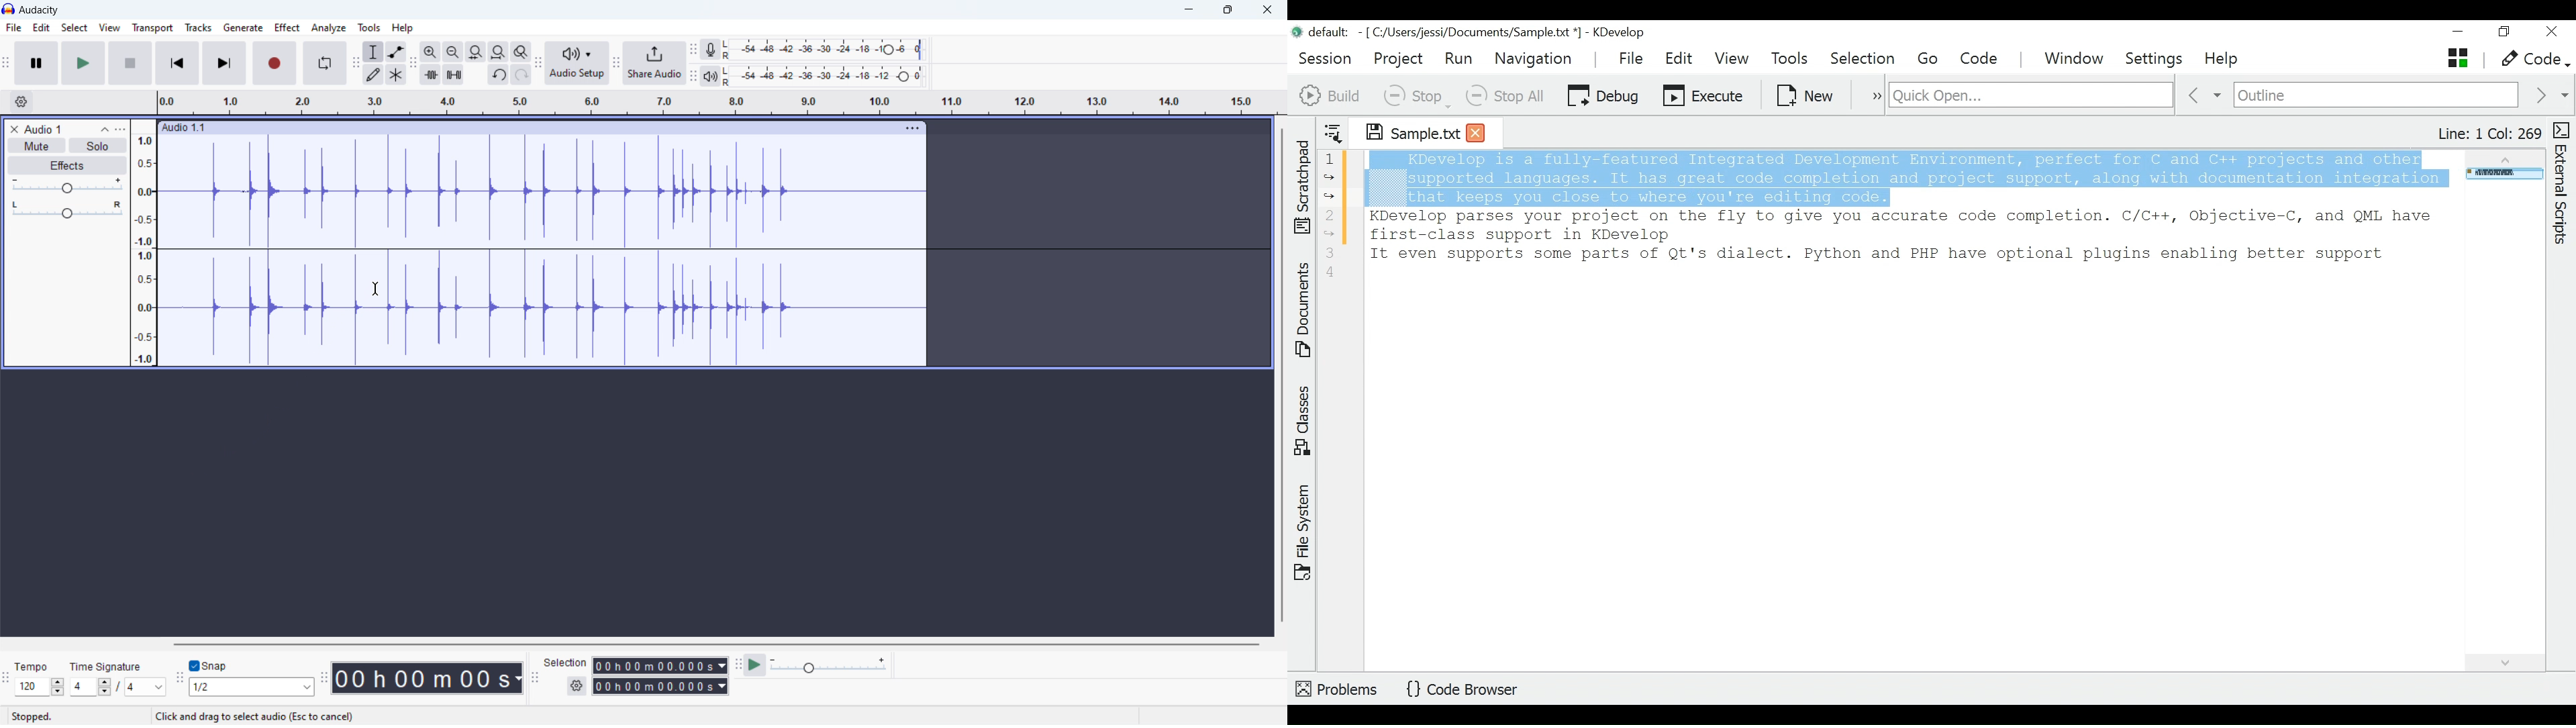 The image size is (2576, 728). What do you see at coordinates (737, 665) in the screenshot?
I see `play at speed toolbar` at bounding box center [737, 665].